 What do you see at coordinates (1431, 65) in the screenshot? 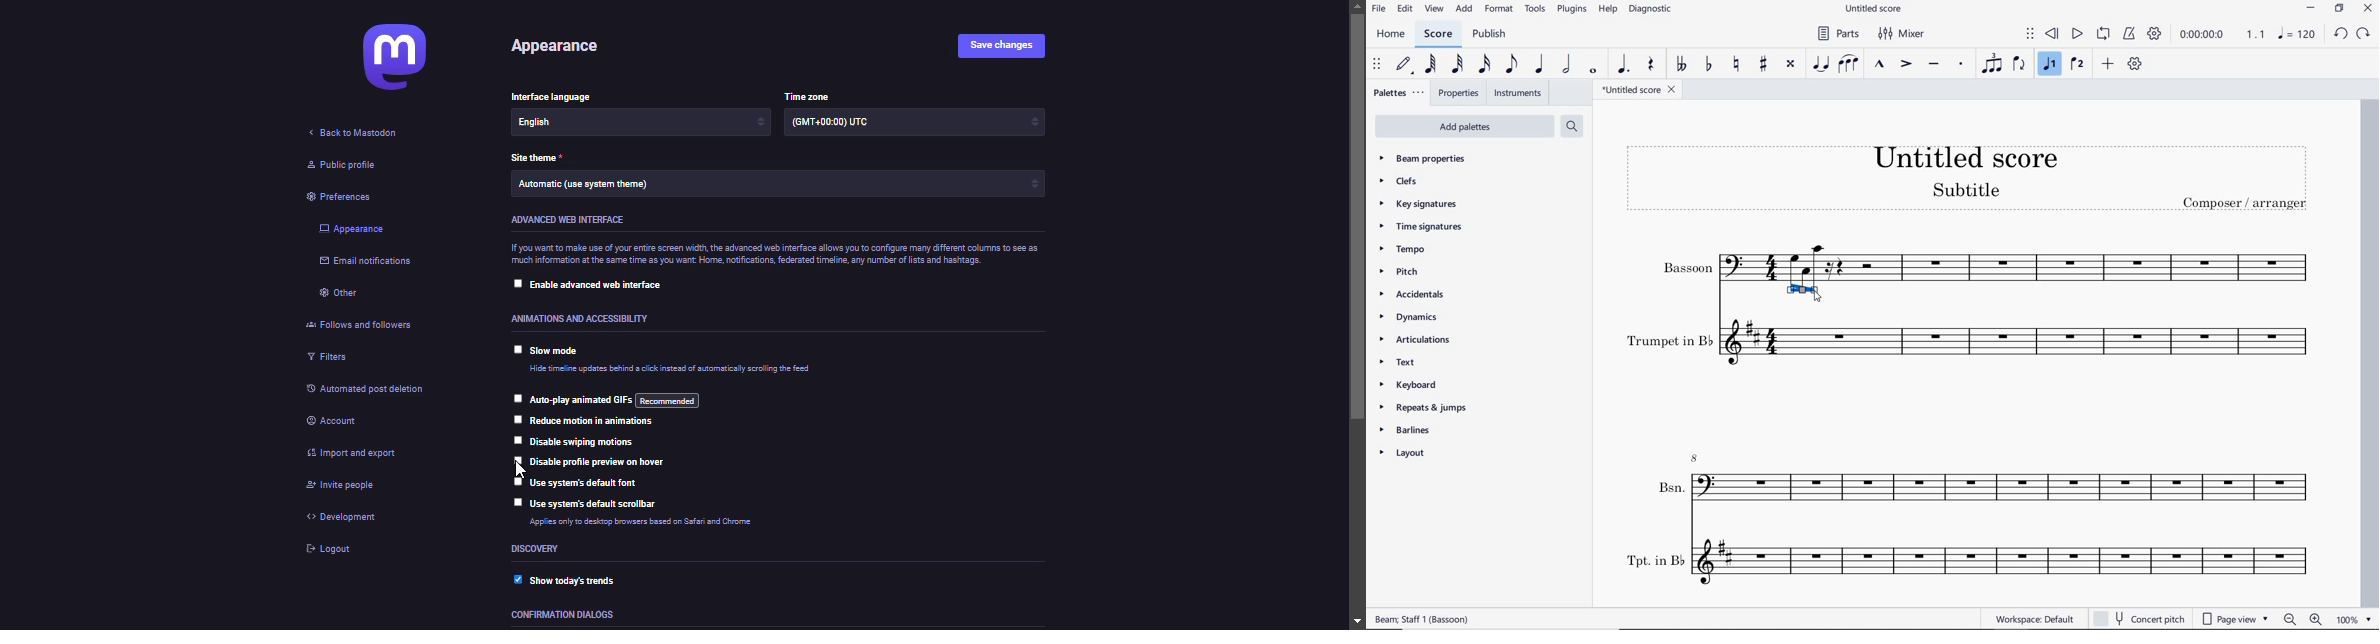
I see `64th note` at bounding box center [1431, 65].